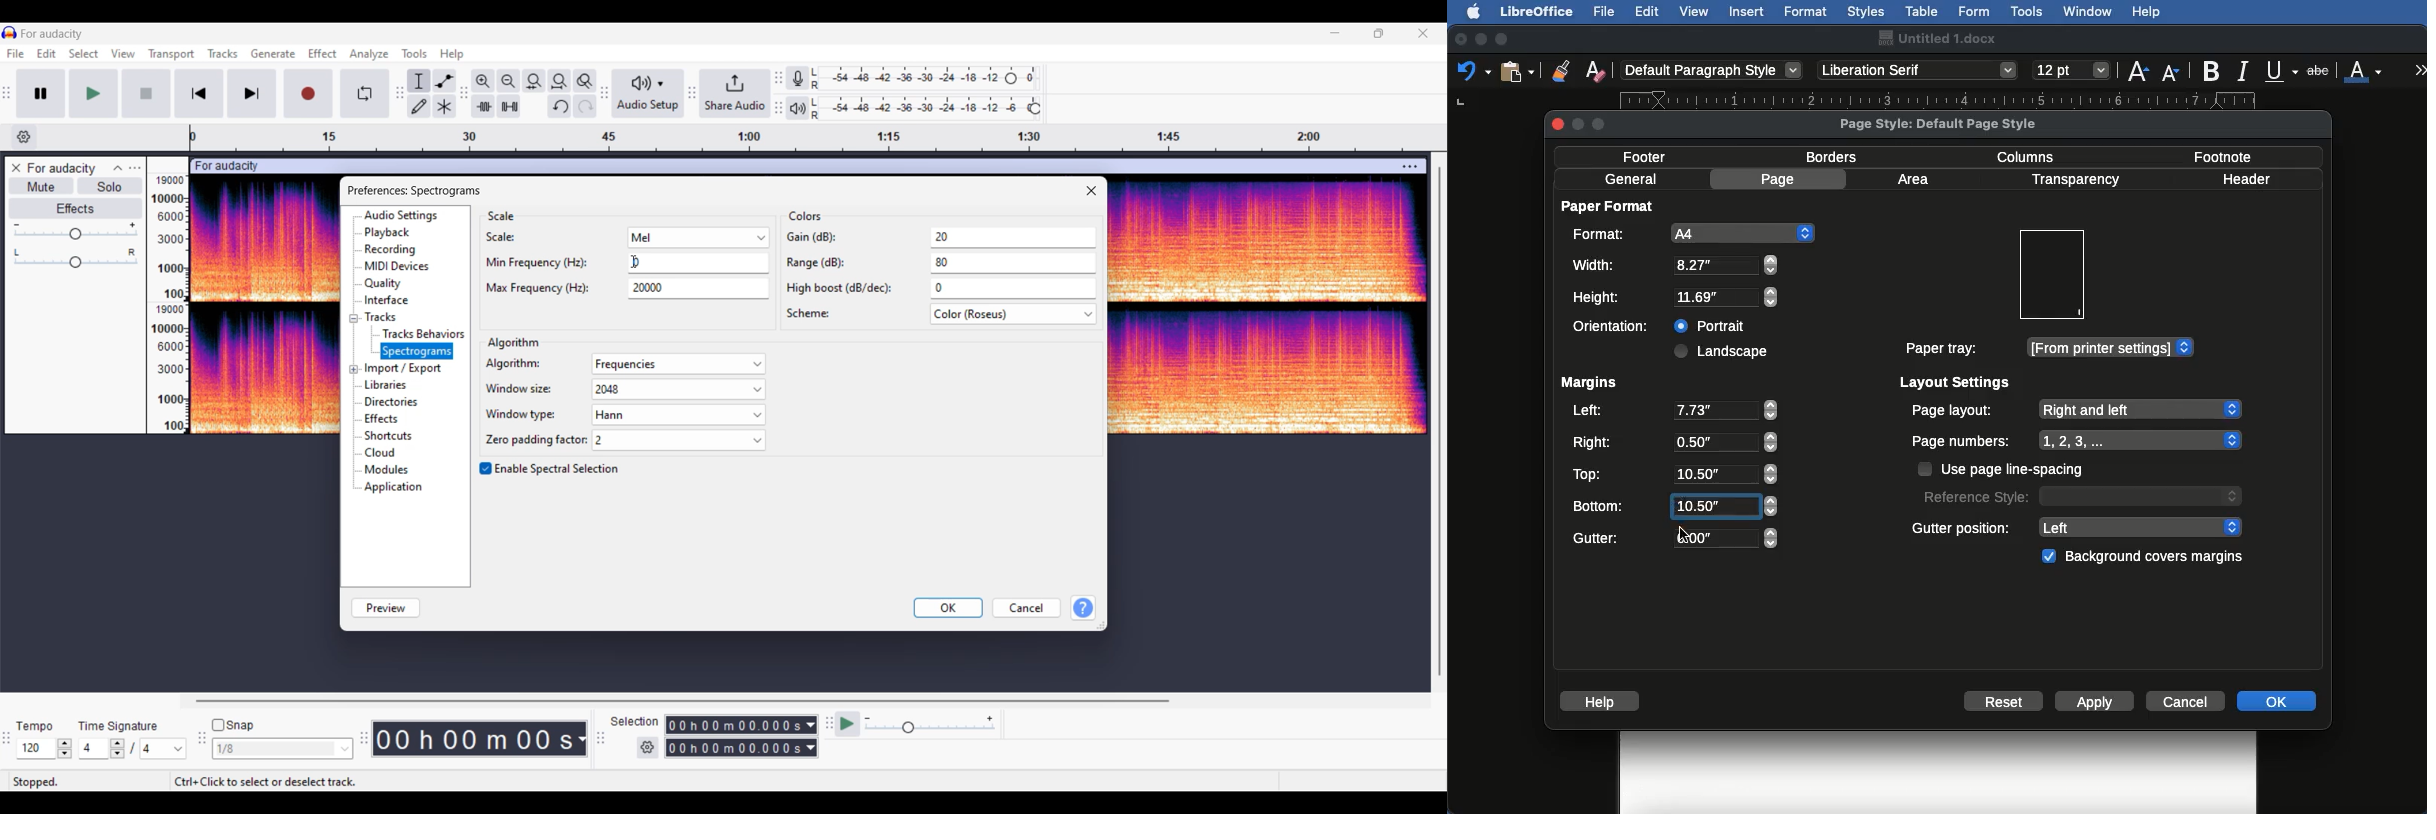  I want to click on Settings, so click(647, 748).